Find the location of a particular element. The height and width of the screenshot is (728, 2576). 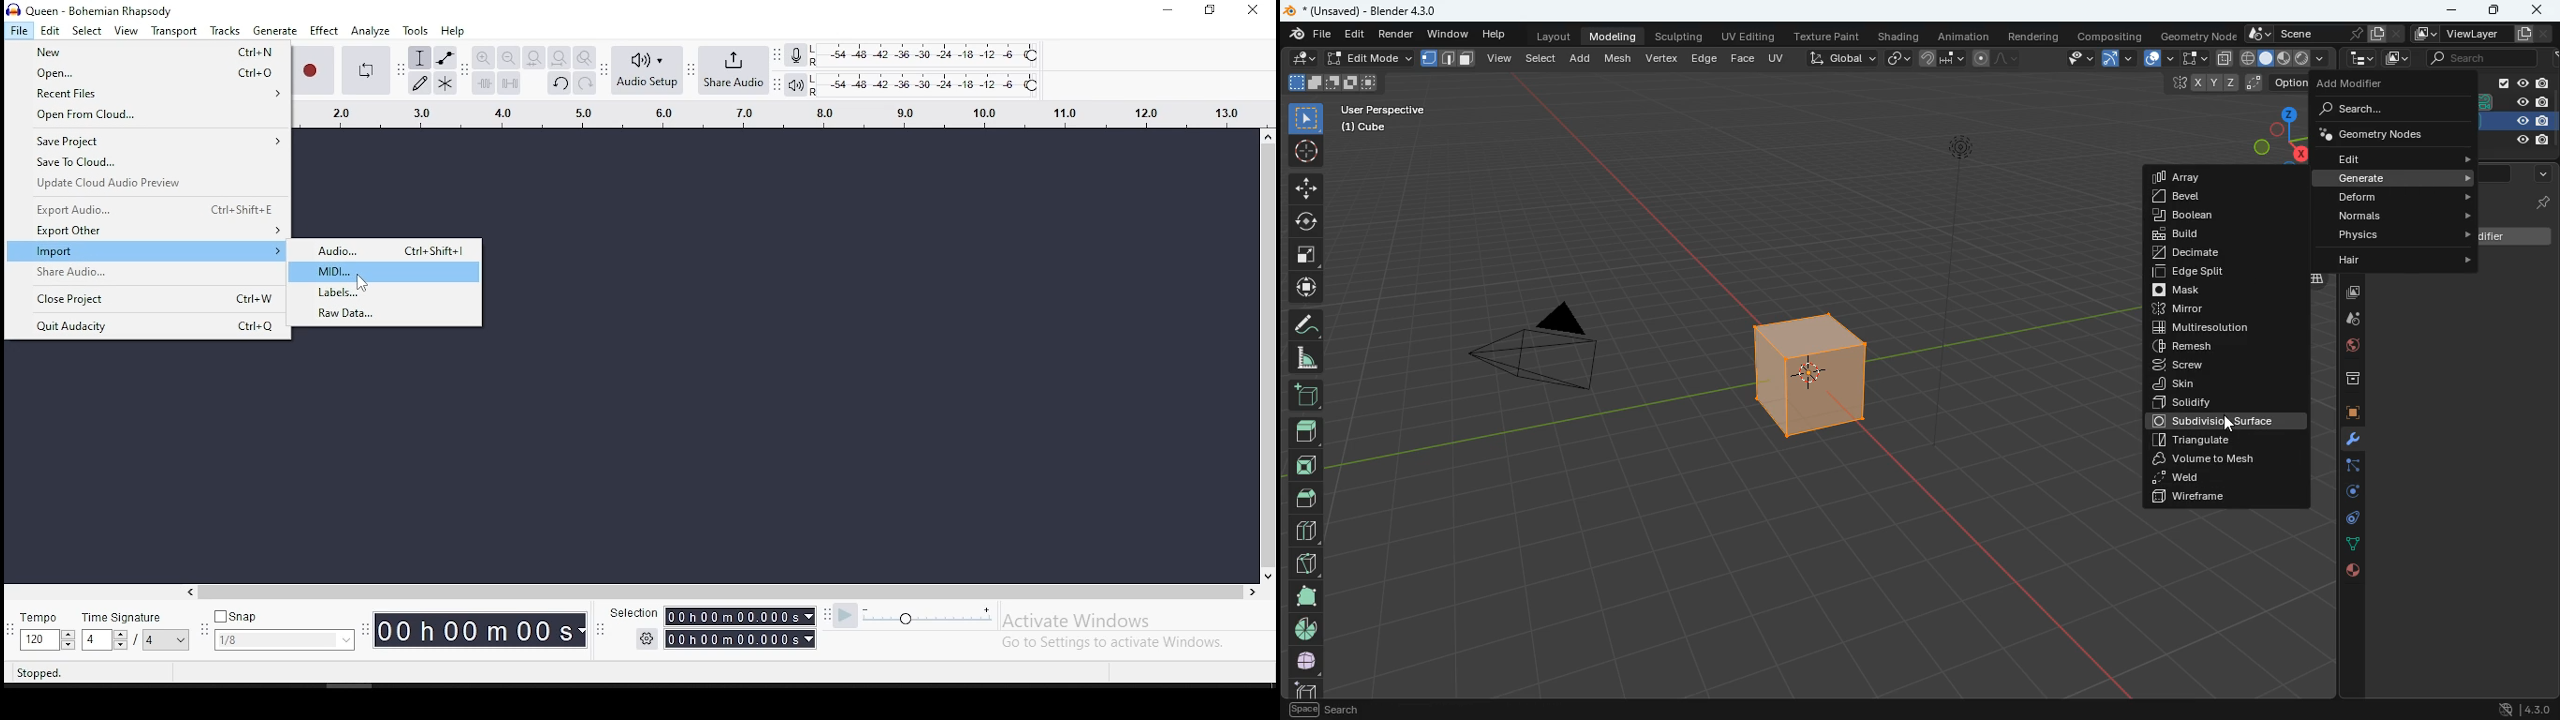

vertex is located at coordinates (1663, 58).